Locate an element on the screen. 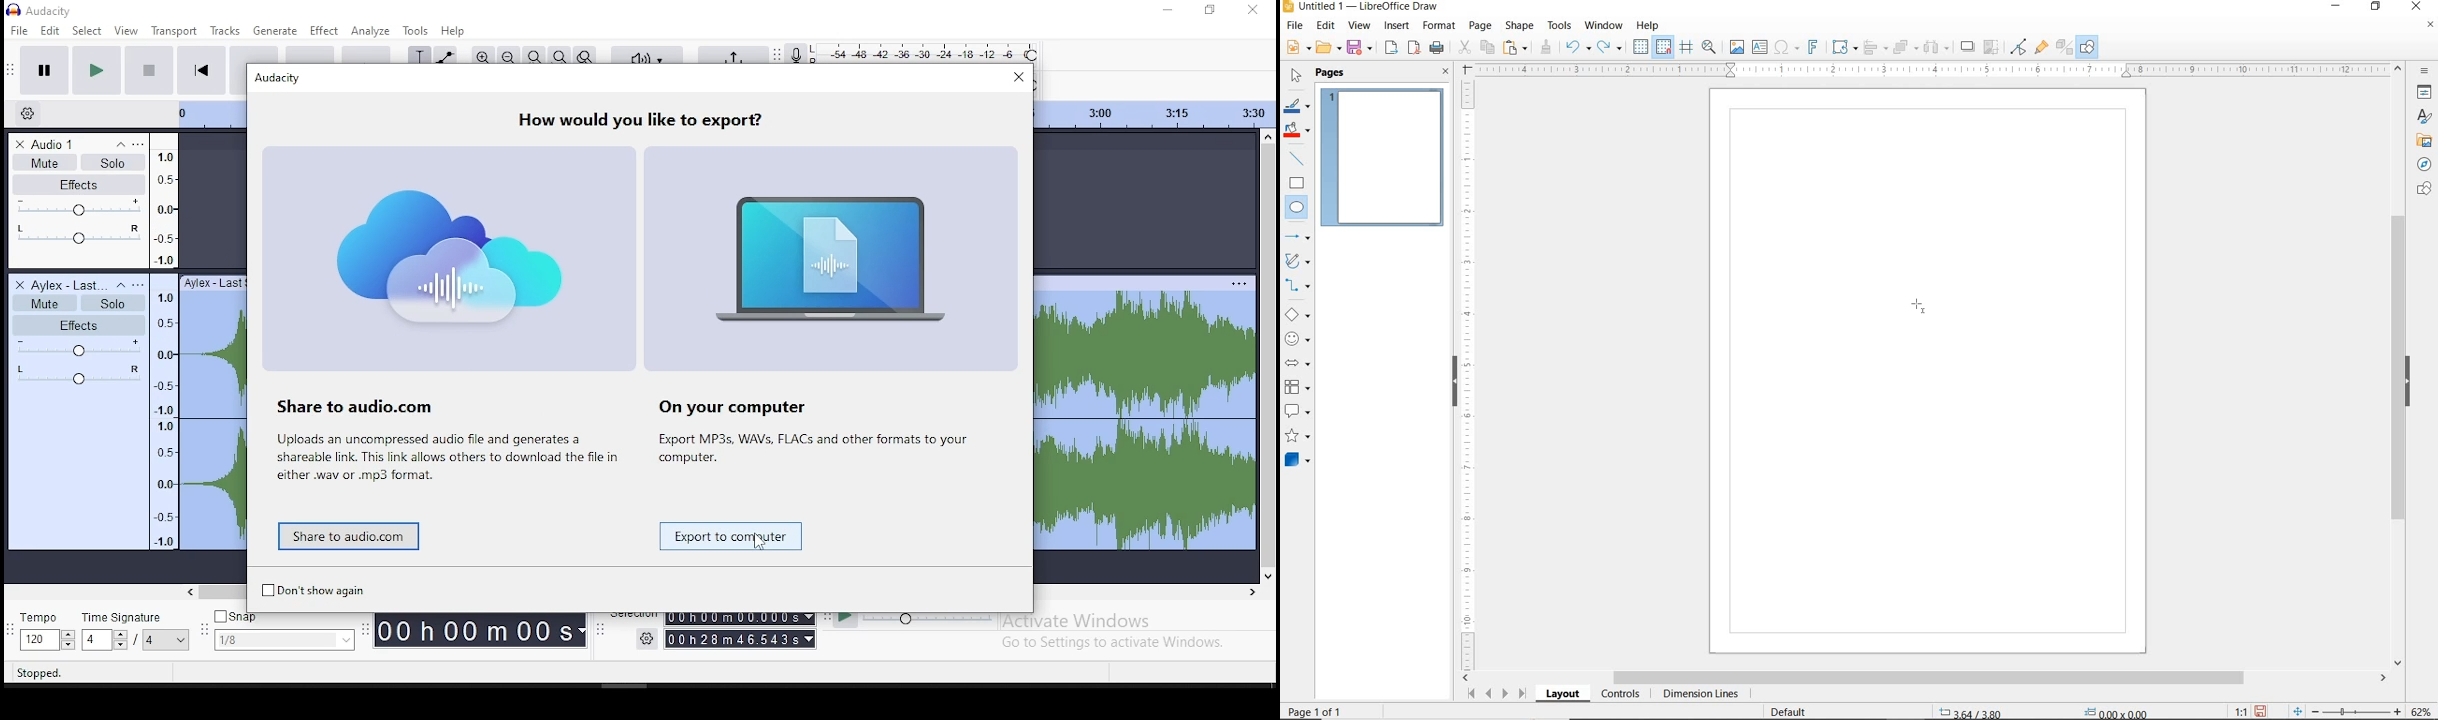  share to audio.com is located at coordinates (349, 536).